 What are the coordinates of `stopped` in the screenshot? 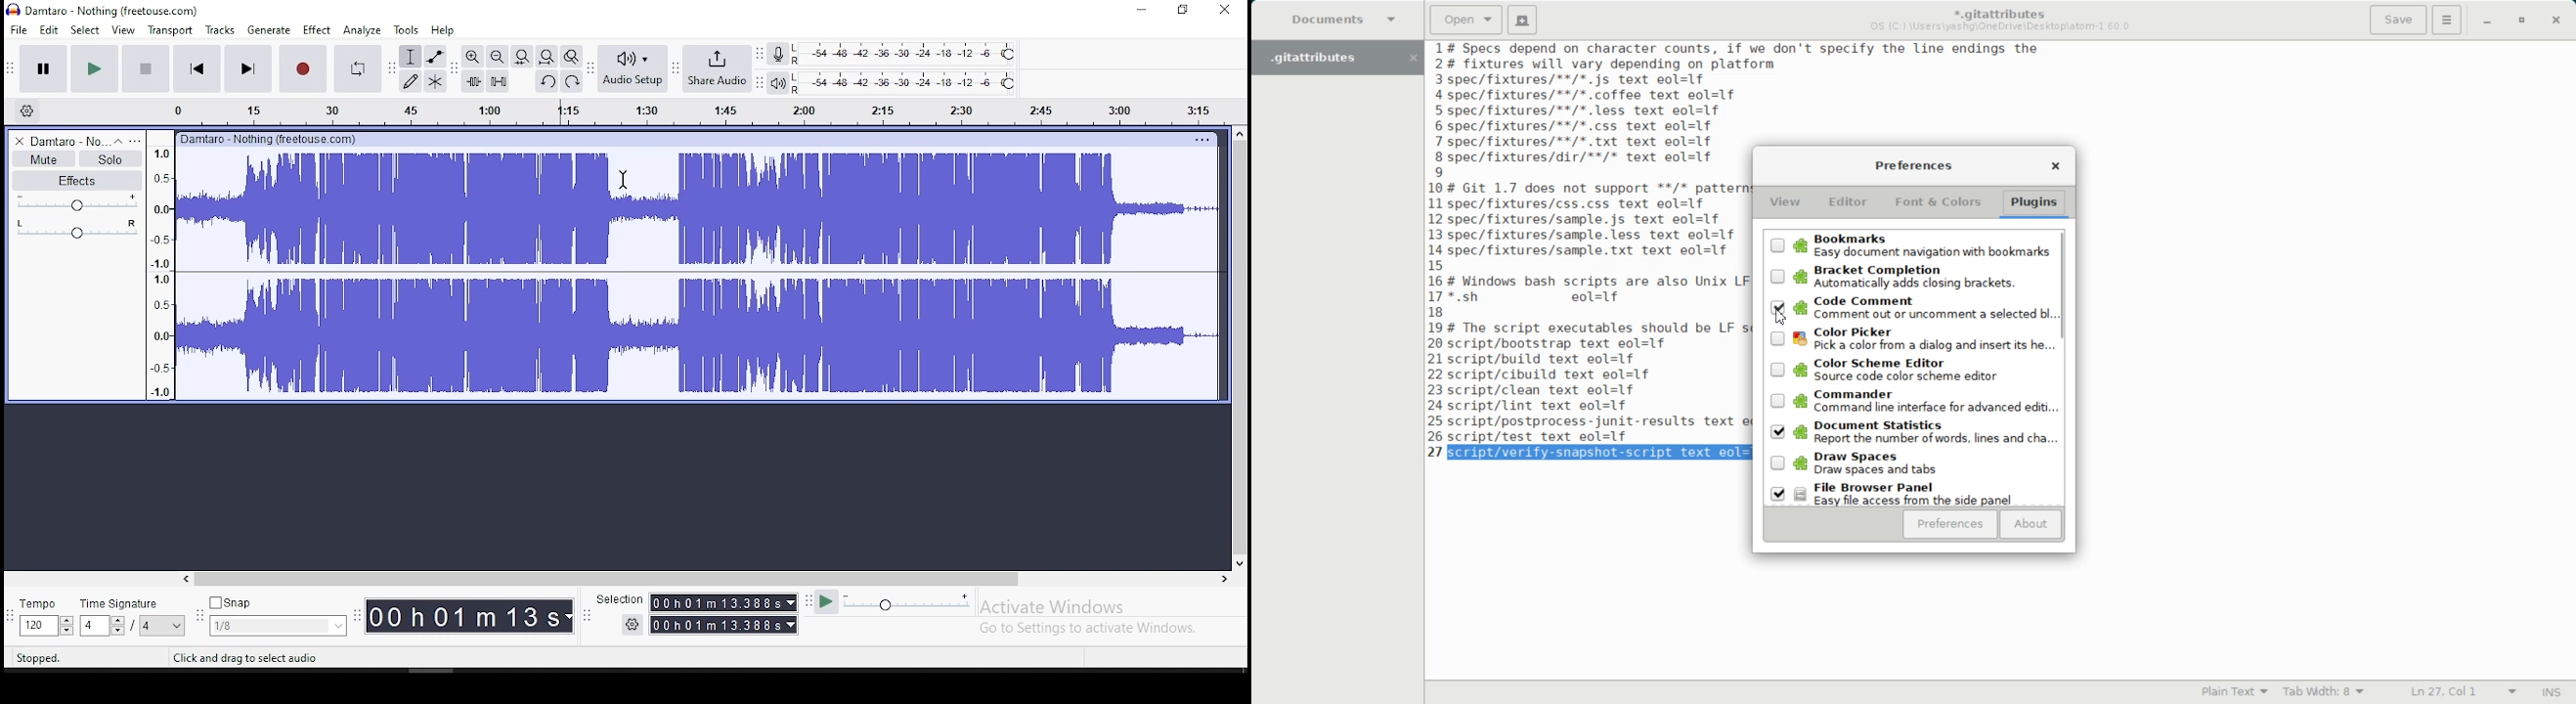 It's located at (34, 658).